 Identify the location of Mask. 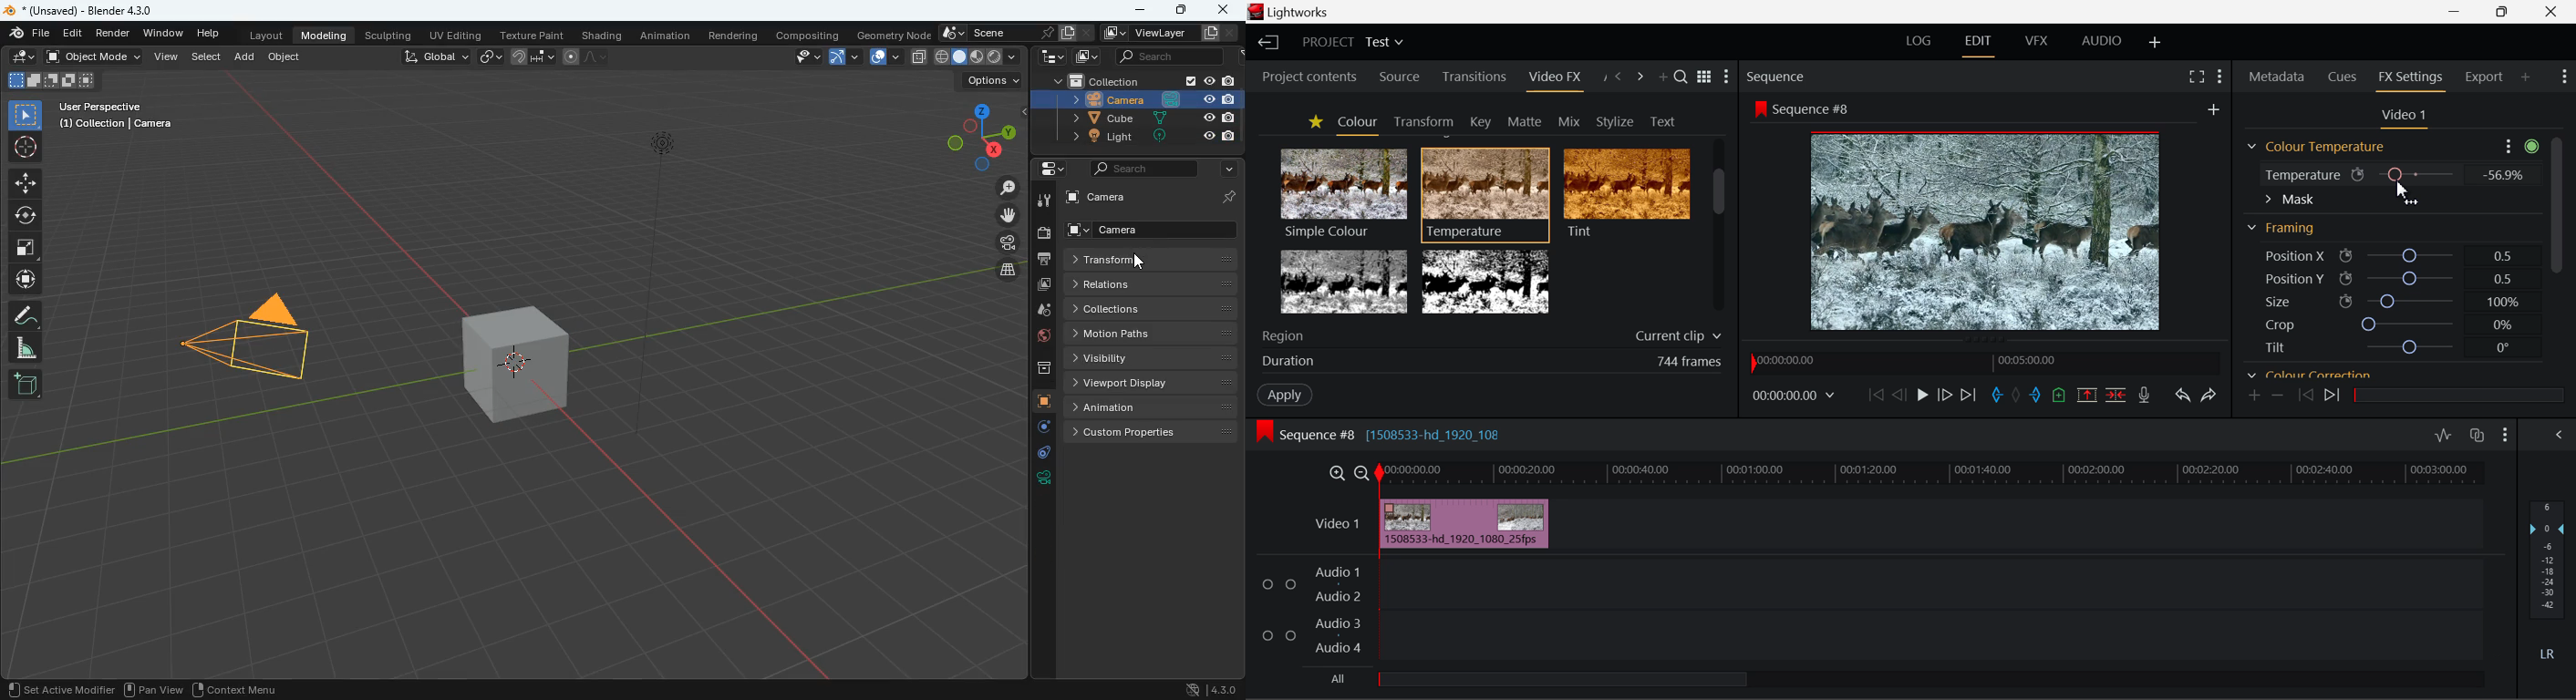
(2291, 200).